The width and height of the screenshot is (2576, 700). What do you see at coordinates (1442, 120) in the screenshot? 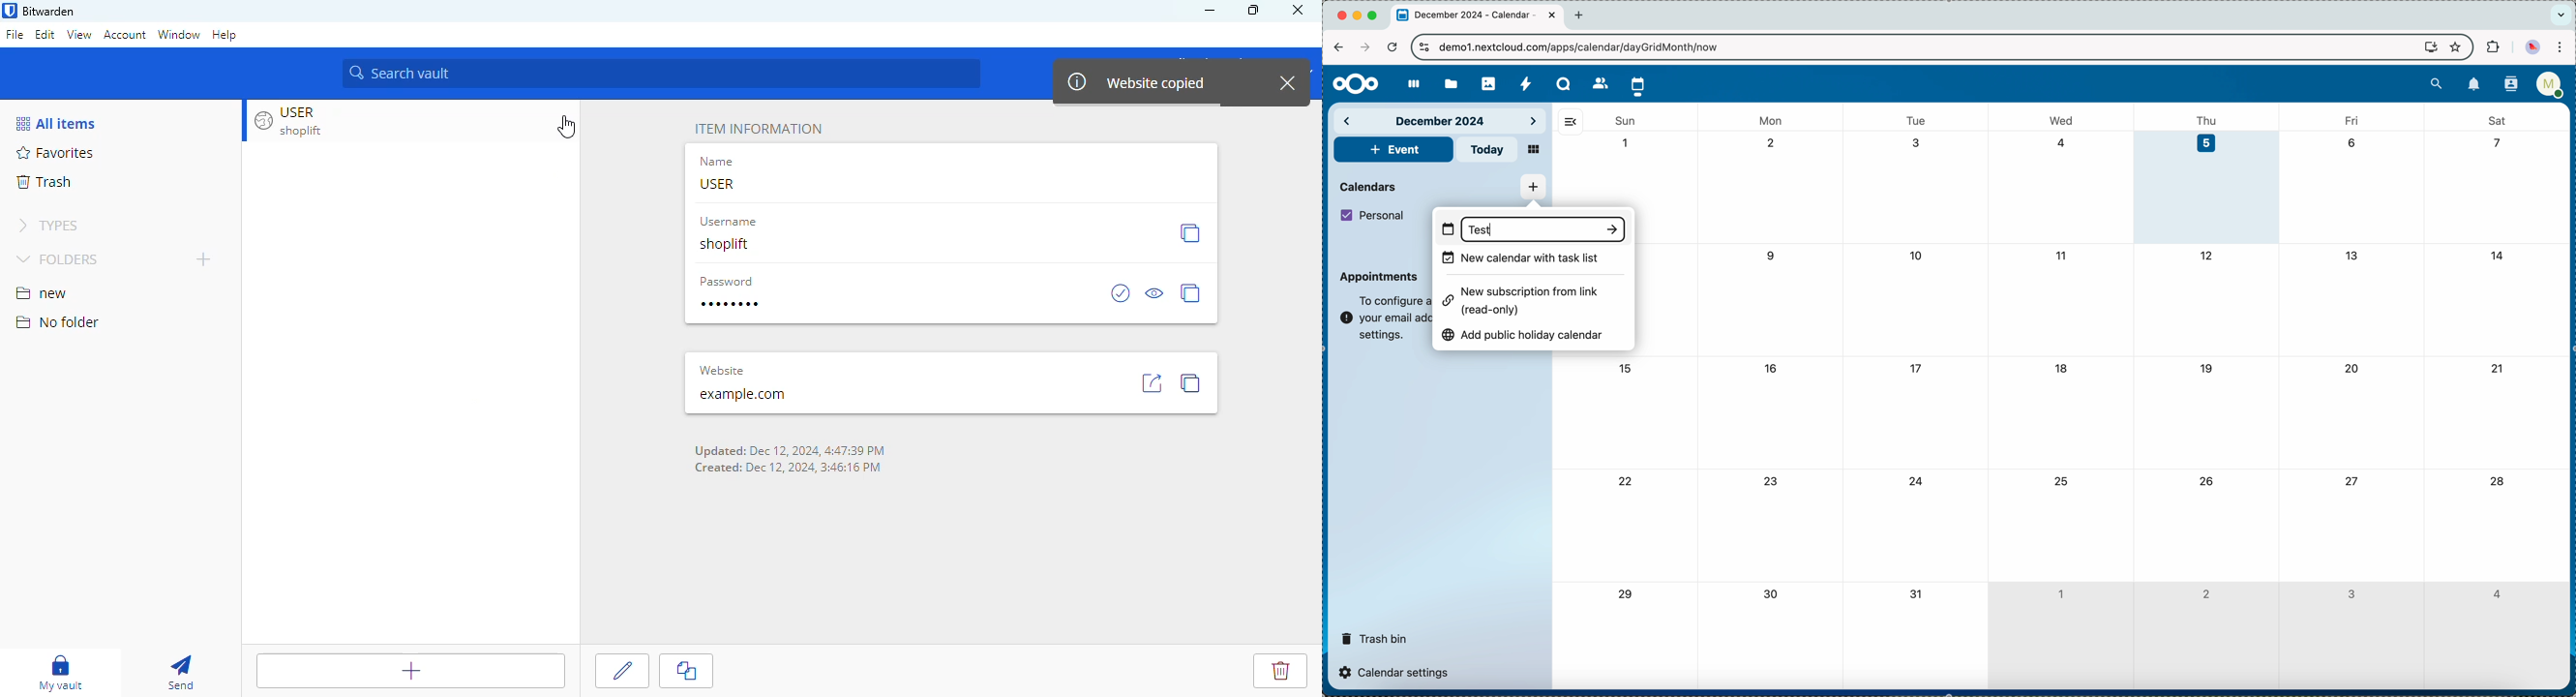
I see `december 2024` at bounding box center [1442, 120].